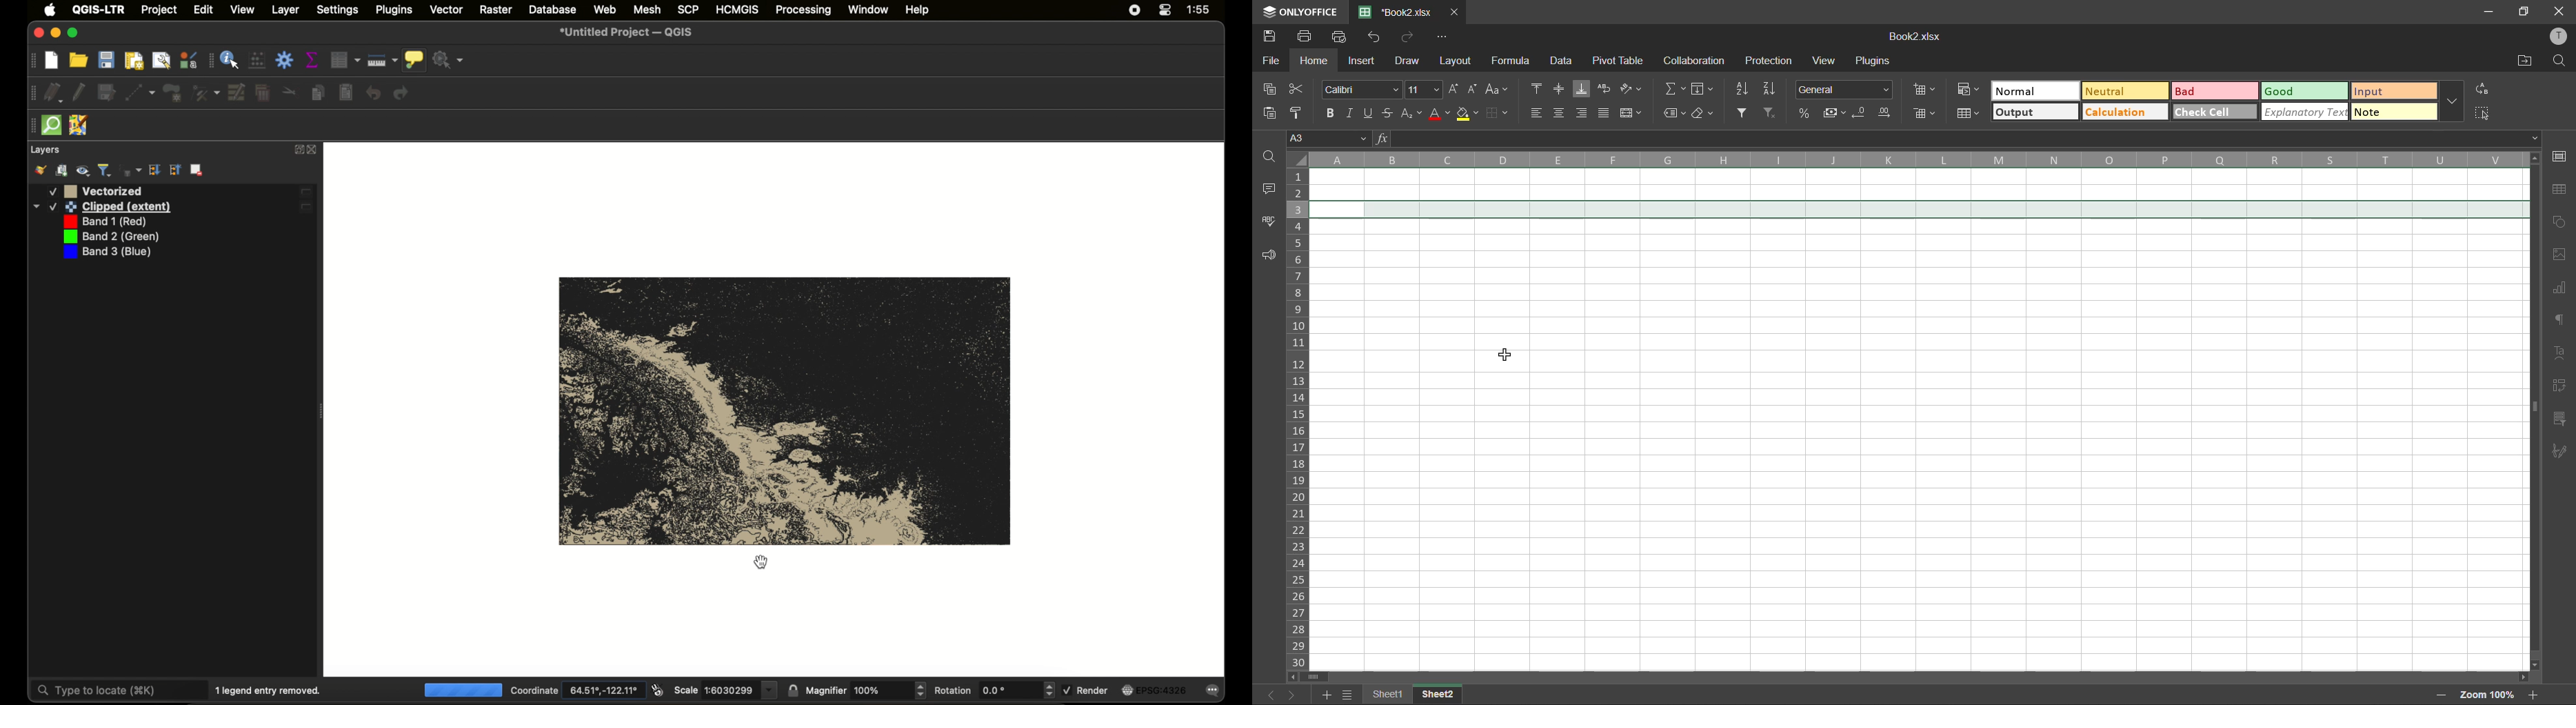  Describe the element at coordinates (1391, 112) in the screenshot. I see `strikethrough` at that location.